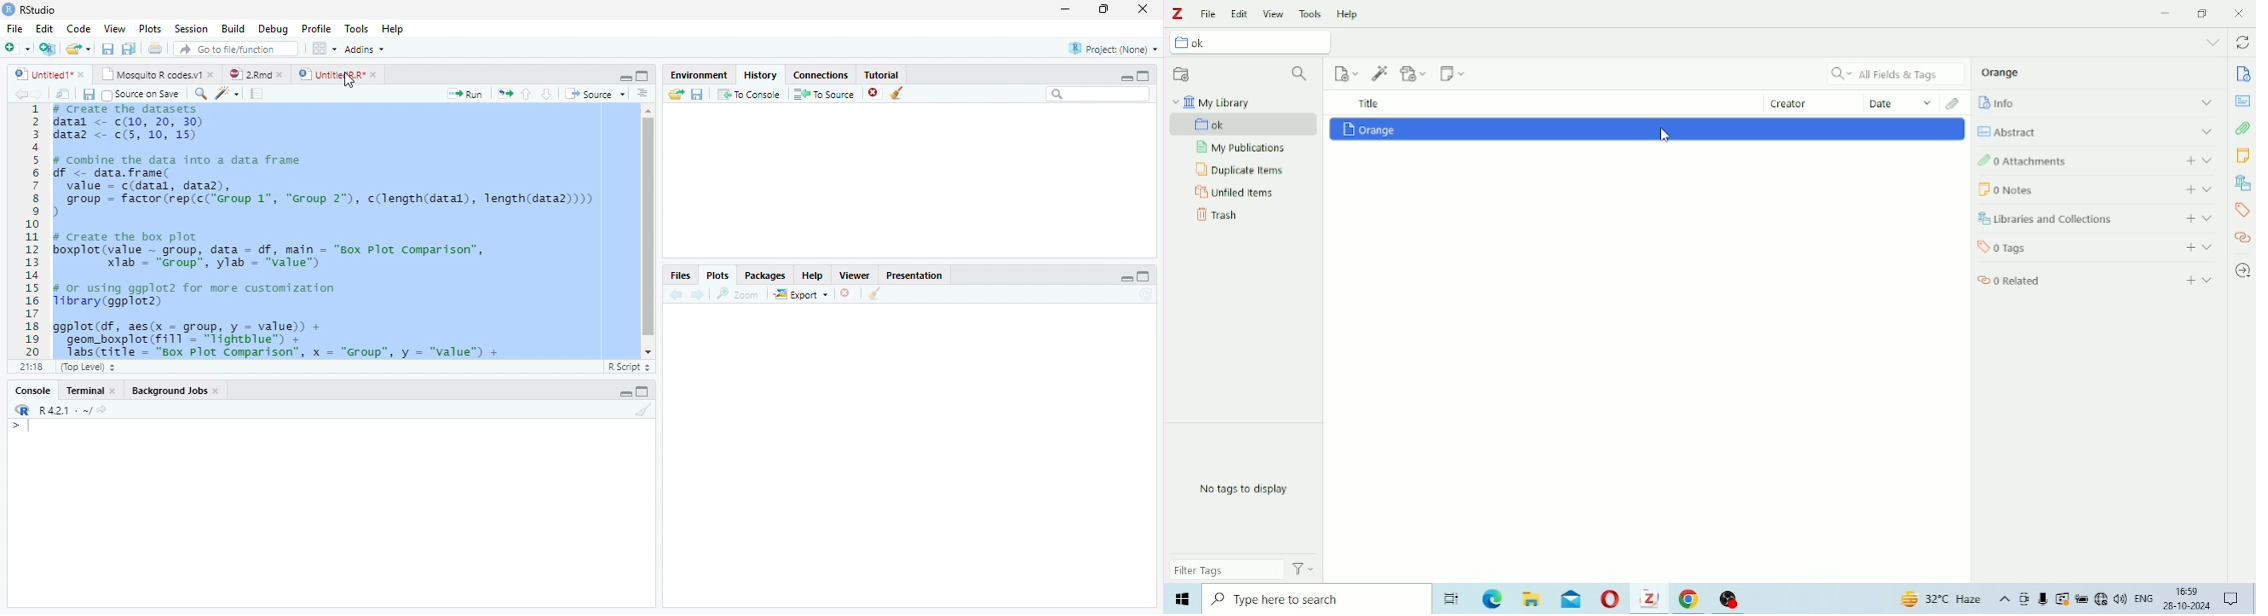 The height and width of the screenshot is (616, 2268). I want to click on Build, so click(232, 28).